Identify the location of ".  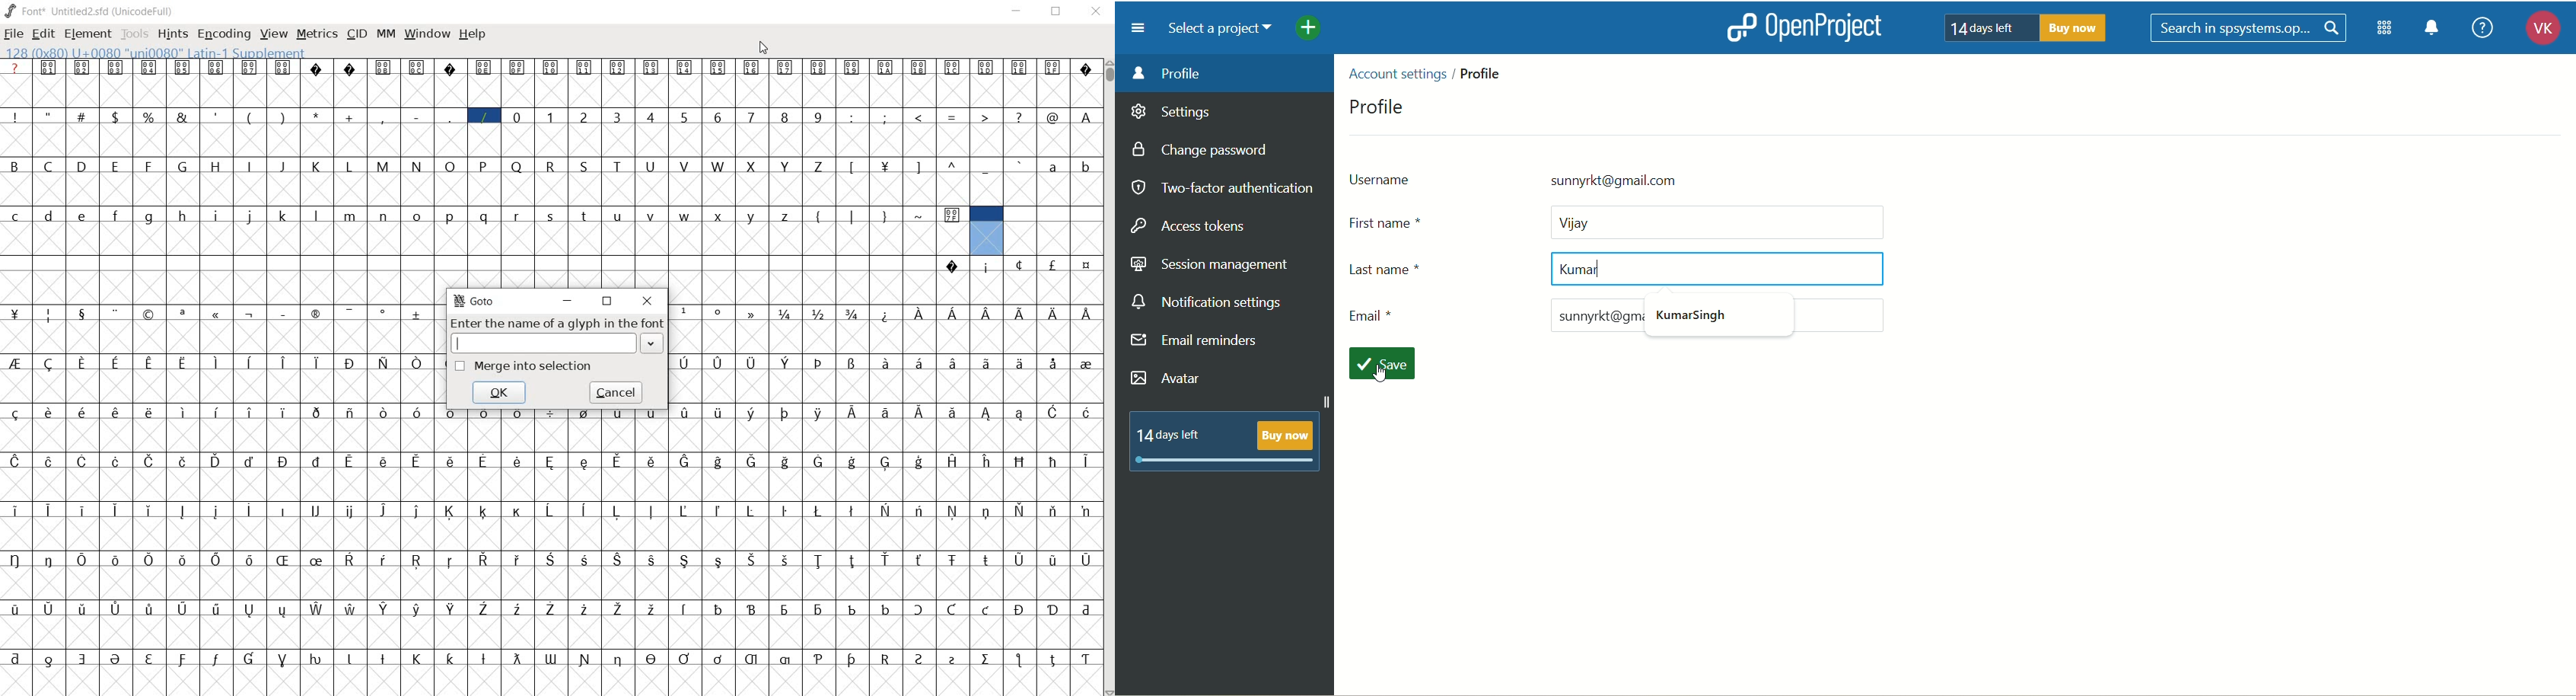
(50, 117).